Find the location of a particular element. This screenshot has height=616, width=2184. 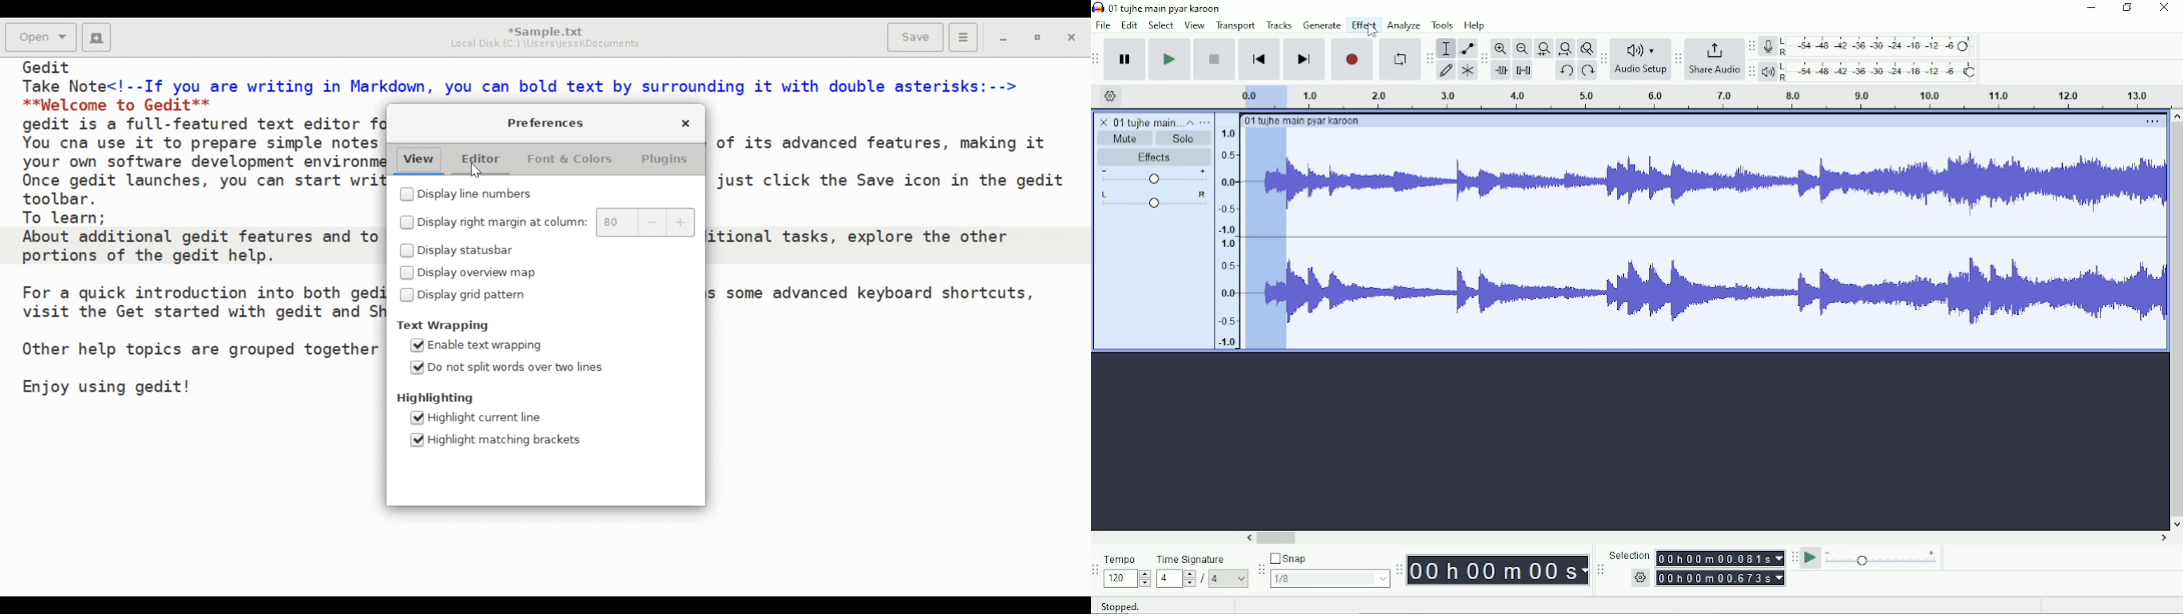

Redo is located at coordinates (1587, 72).